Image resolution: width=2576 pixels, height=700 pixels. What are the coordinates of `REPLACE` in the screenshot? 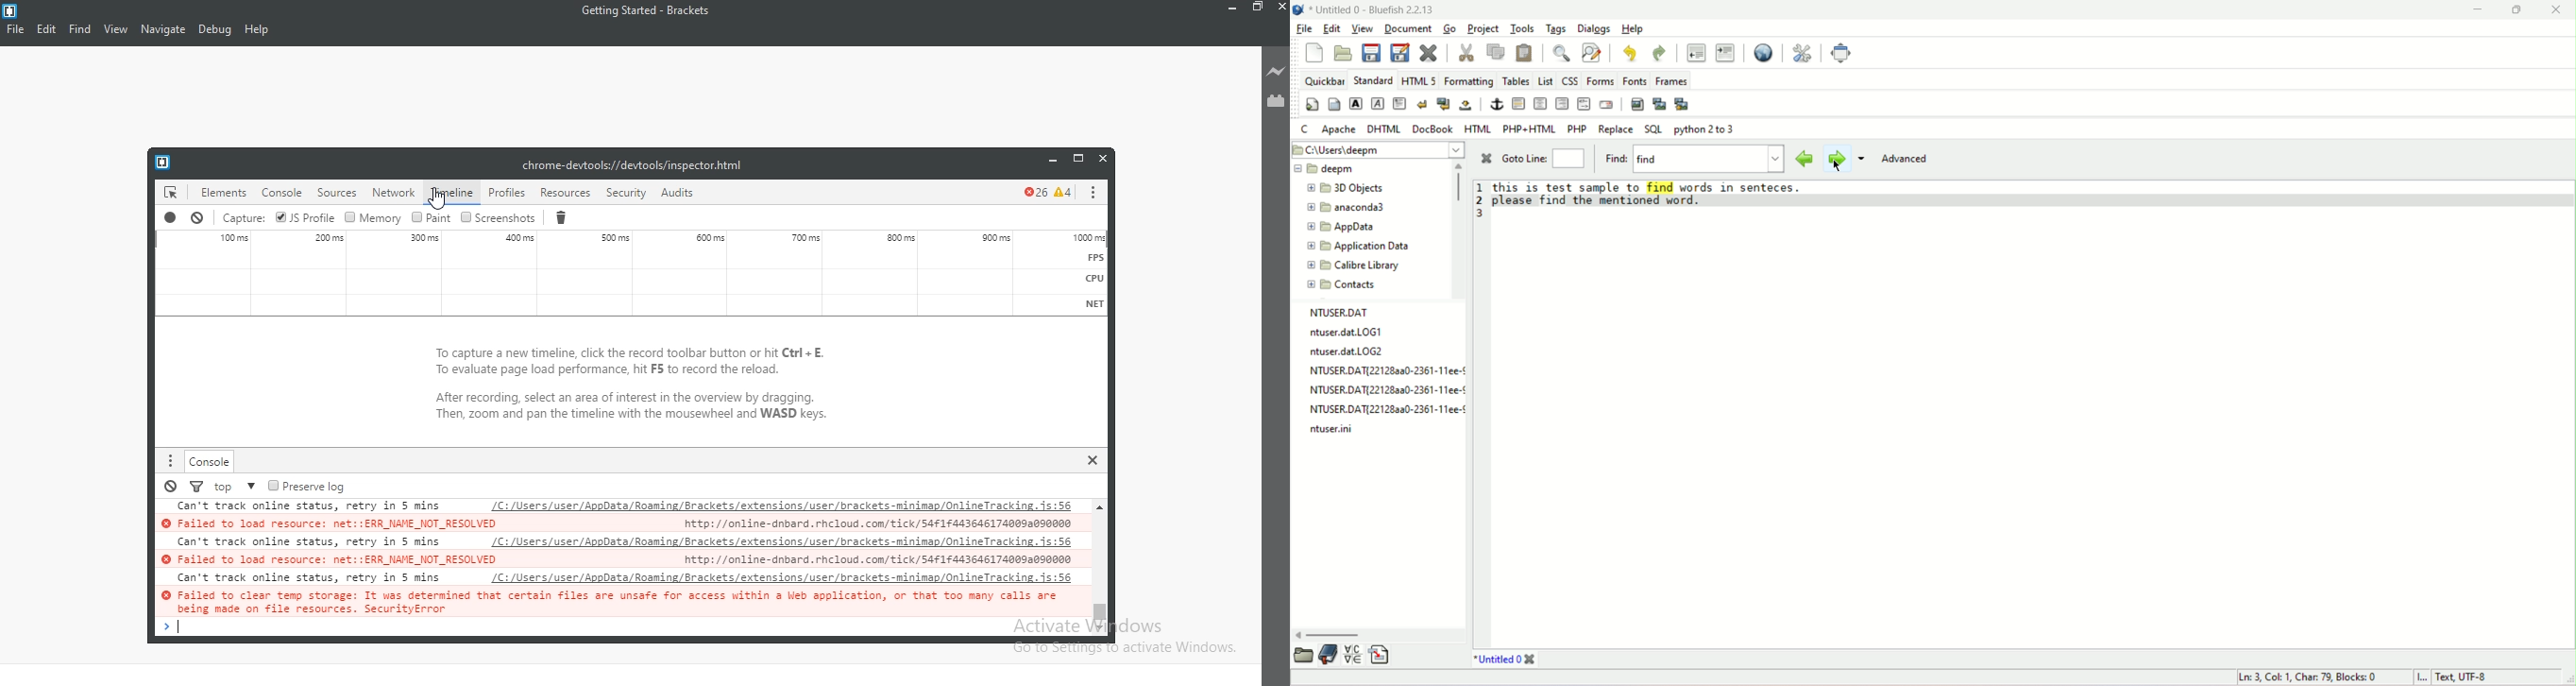 It's located at (1616, 130).